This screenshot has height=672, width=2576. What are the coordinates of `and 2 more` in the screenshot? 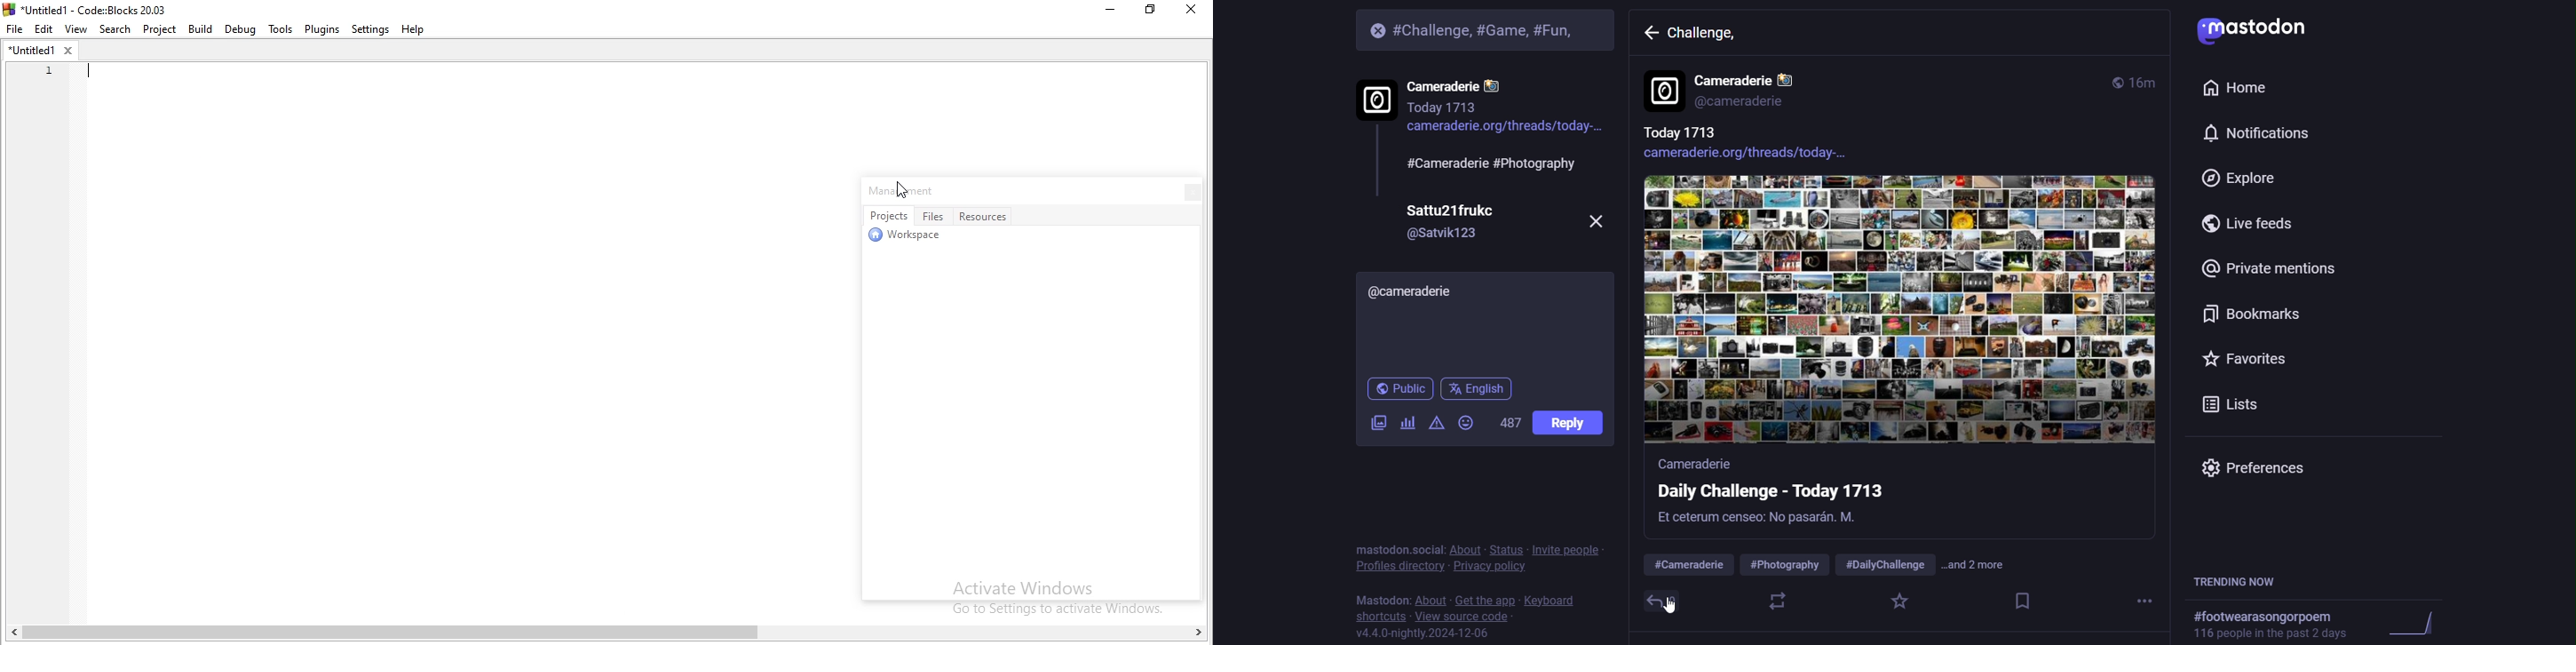 It's located at (1988, 565).